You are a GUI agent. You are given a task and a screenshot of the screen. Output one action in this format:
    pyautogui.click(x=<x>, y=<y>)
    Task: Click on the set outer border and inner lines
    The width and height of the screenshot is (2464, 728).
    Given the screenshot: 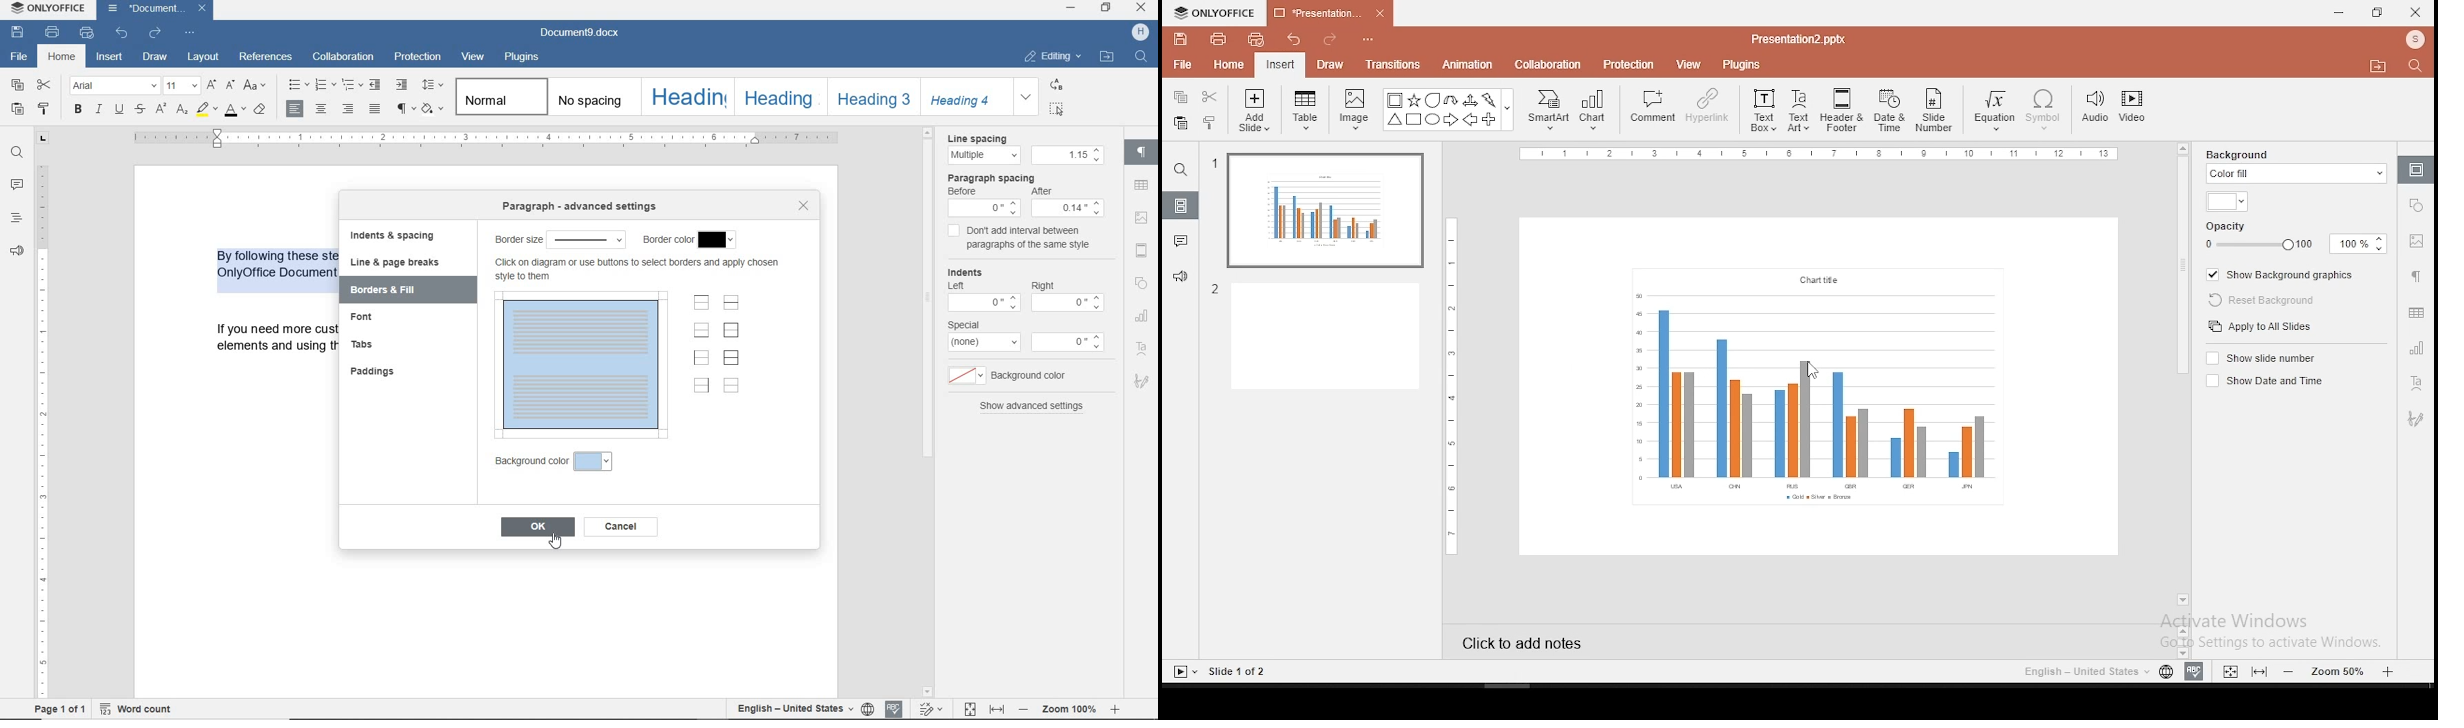 What is the action you would take?
    pyautogui.click(x=731, y=357)
    